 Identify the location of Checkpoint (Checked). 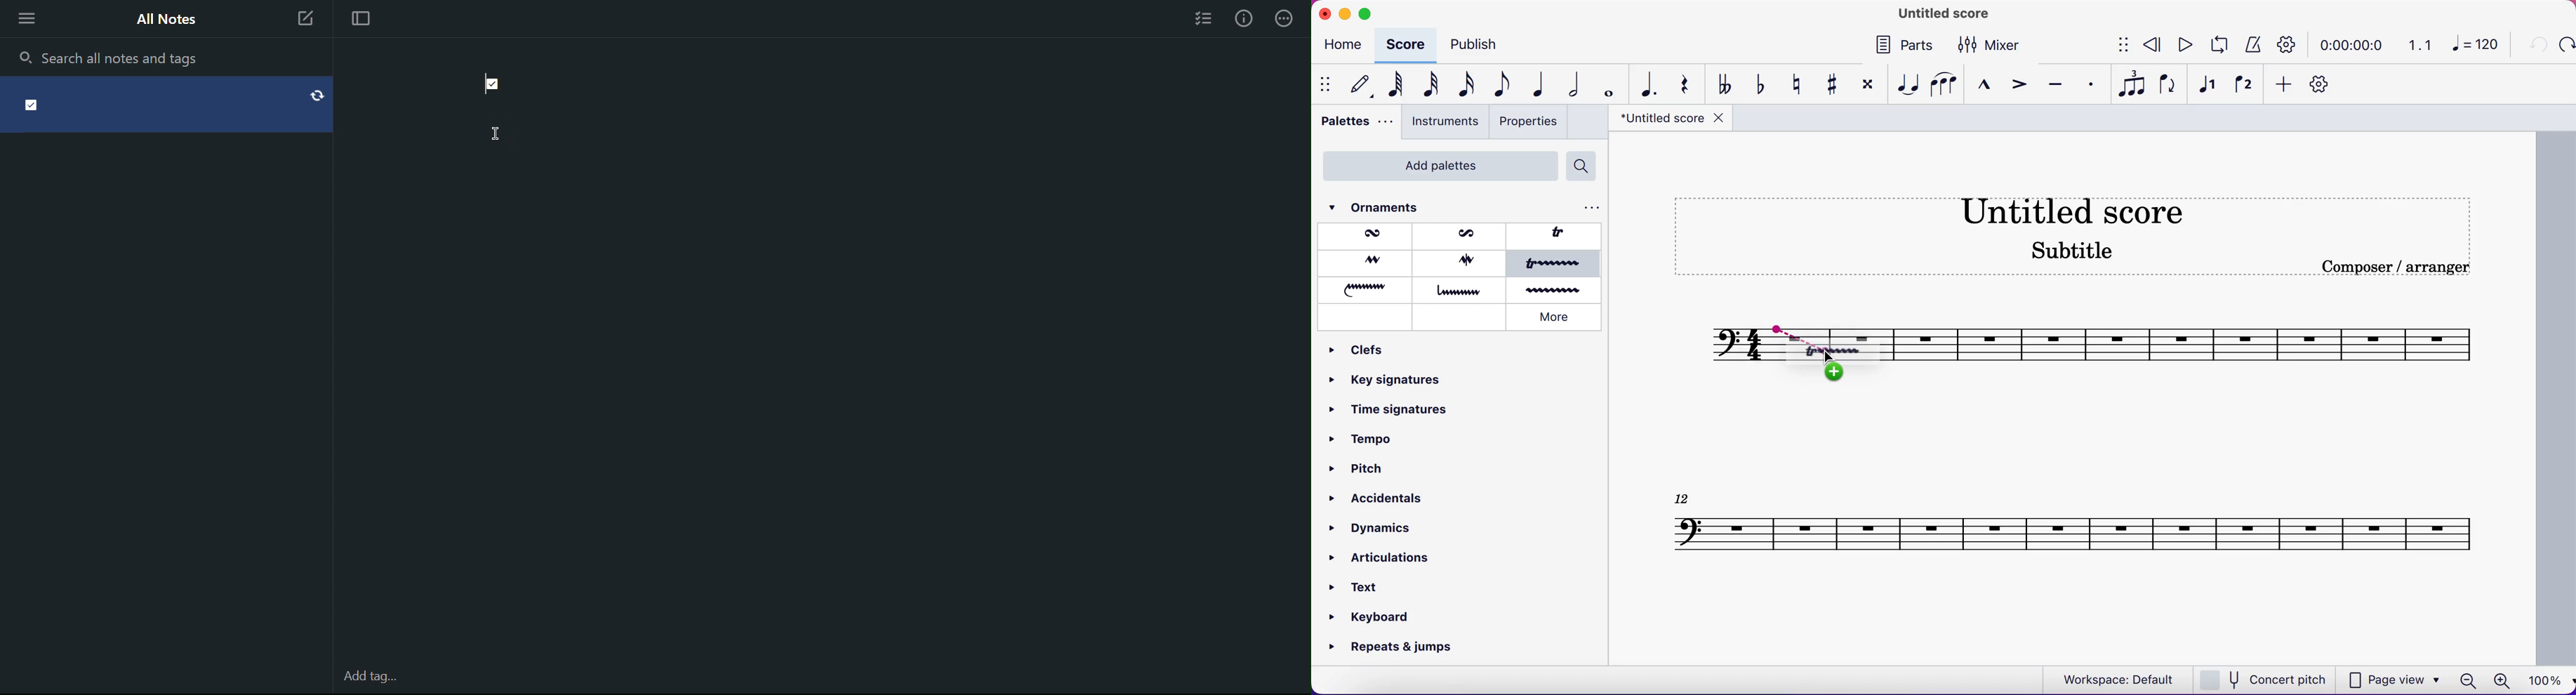
(490, 86).